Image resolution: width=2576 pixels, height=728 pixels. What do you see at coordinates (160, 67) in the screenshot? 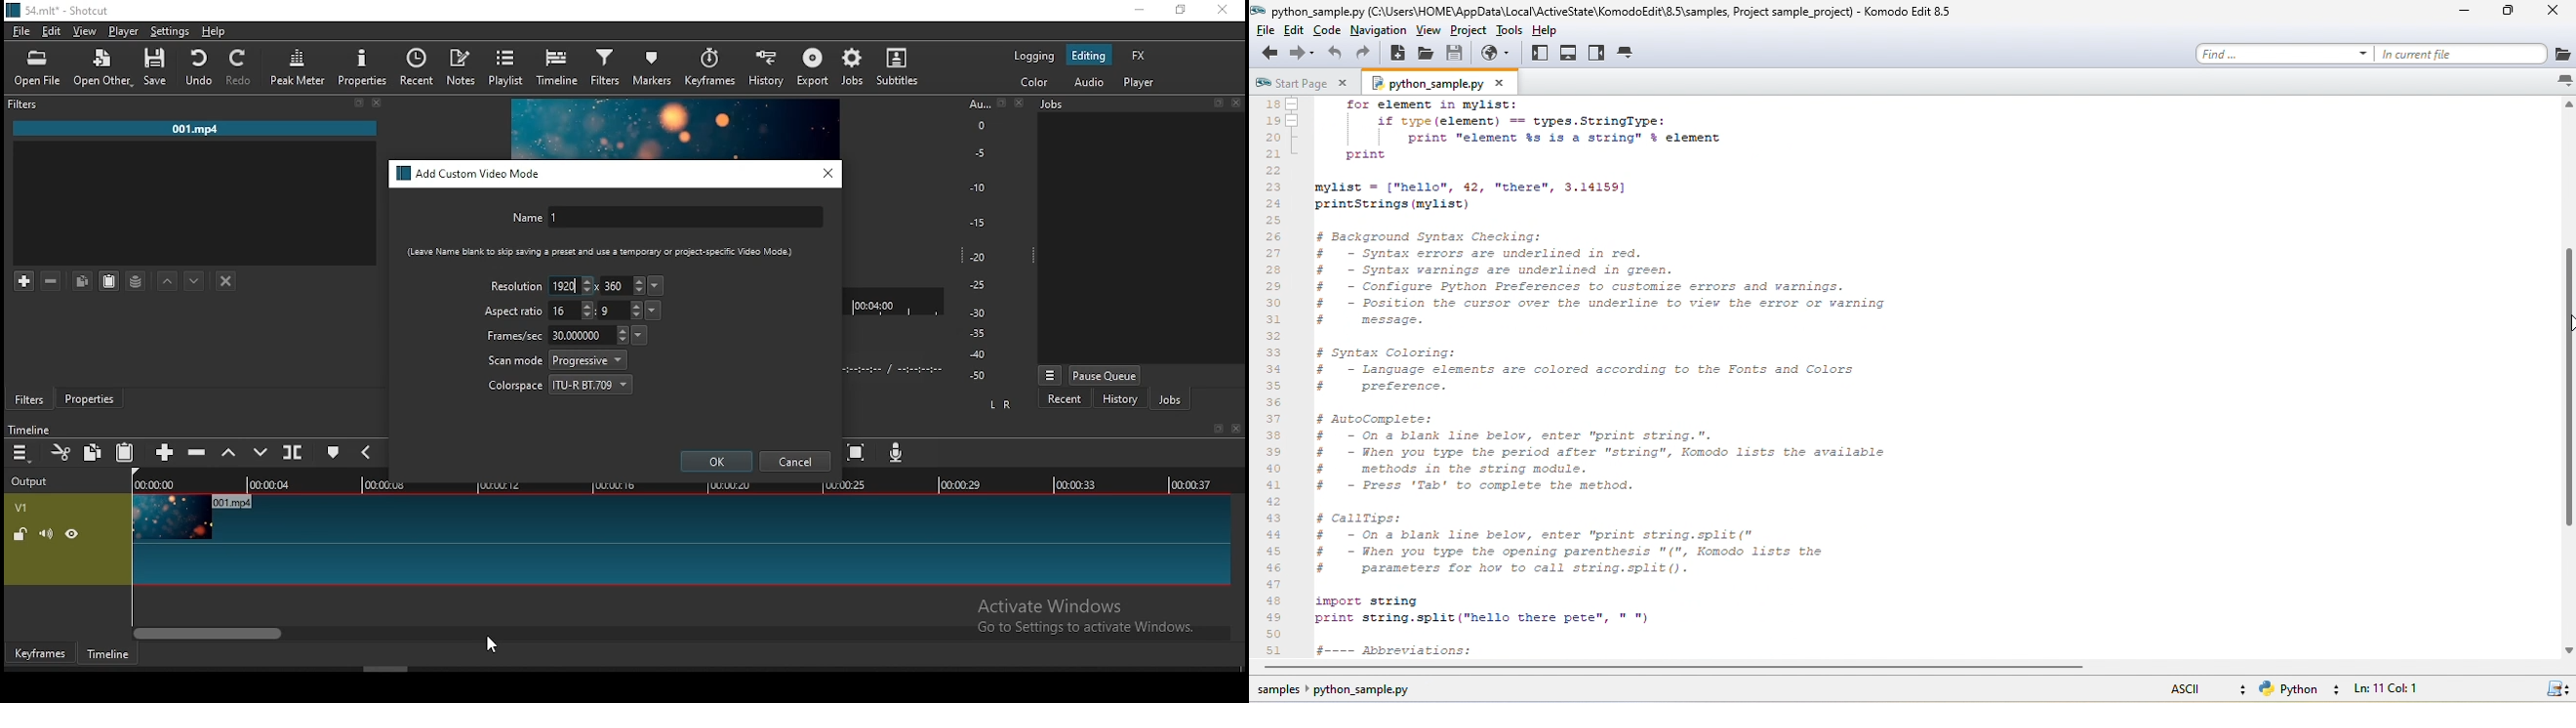
I see `save` at bounding box center [160, 67].